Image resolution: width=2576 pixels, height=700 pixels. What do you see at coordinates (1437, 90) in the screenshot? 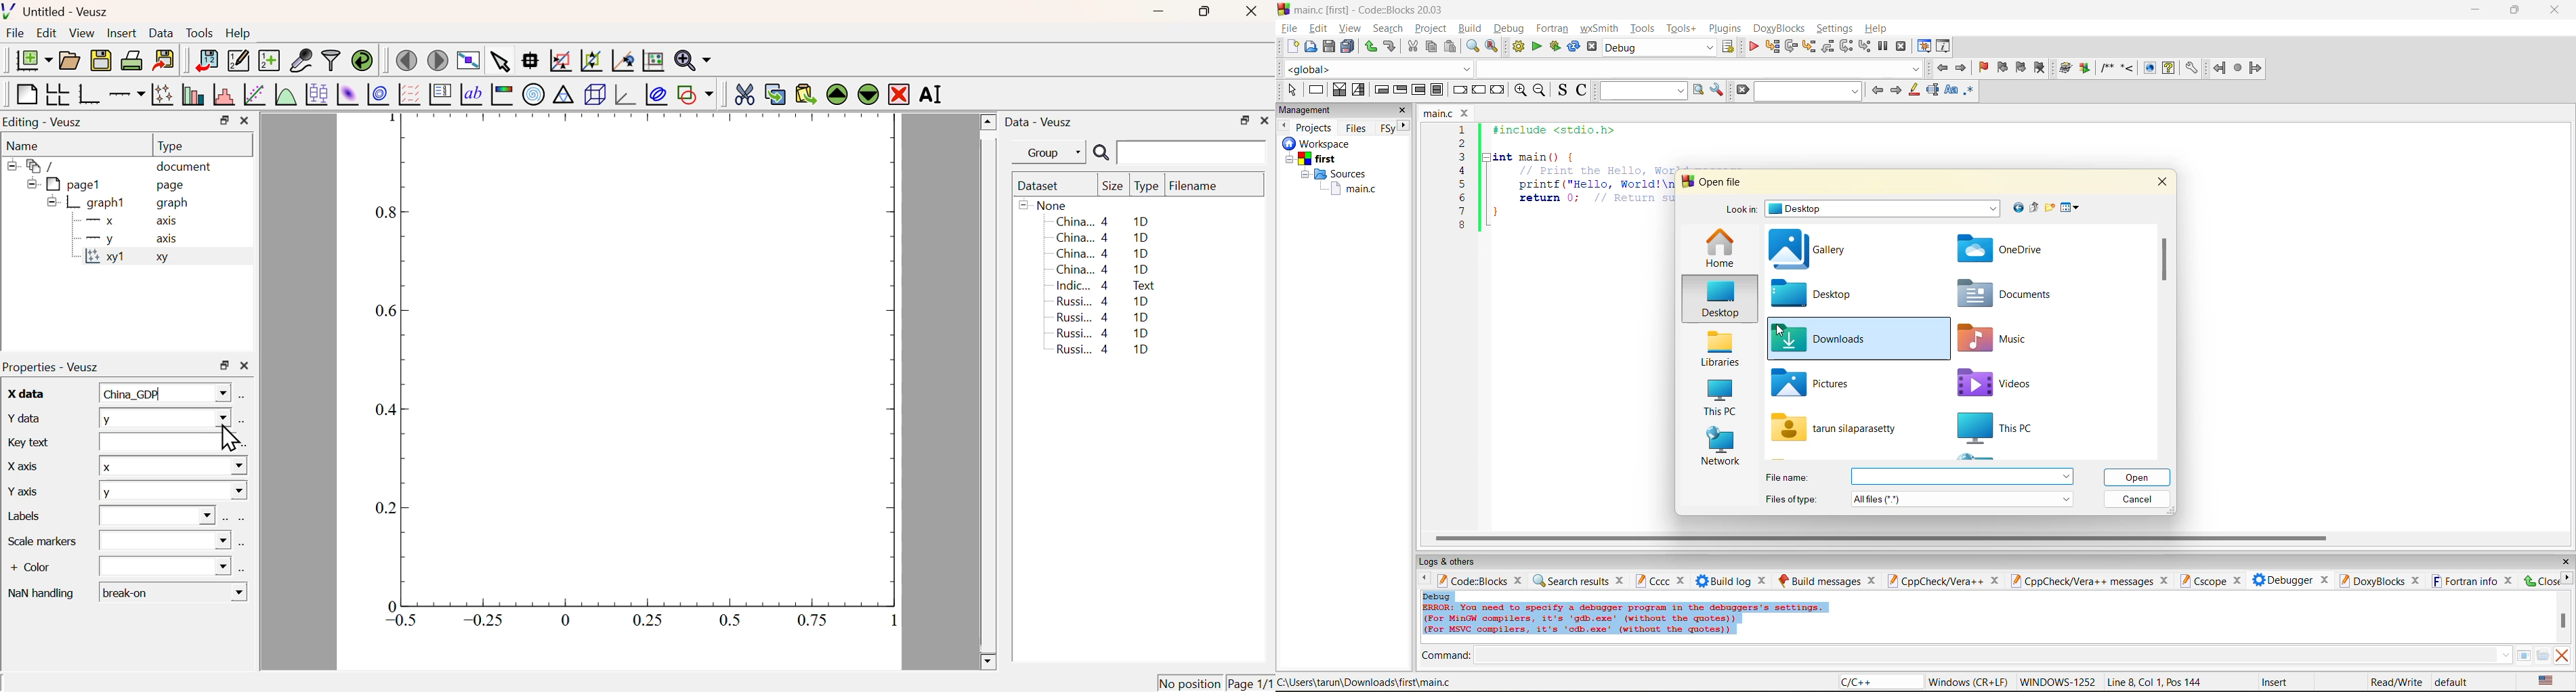
I see `block instruction` at bounding box center [1437, 90].